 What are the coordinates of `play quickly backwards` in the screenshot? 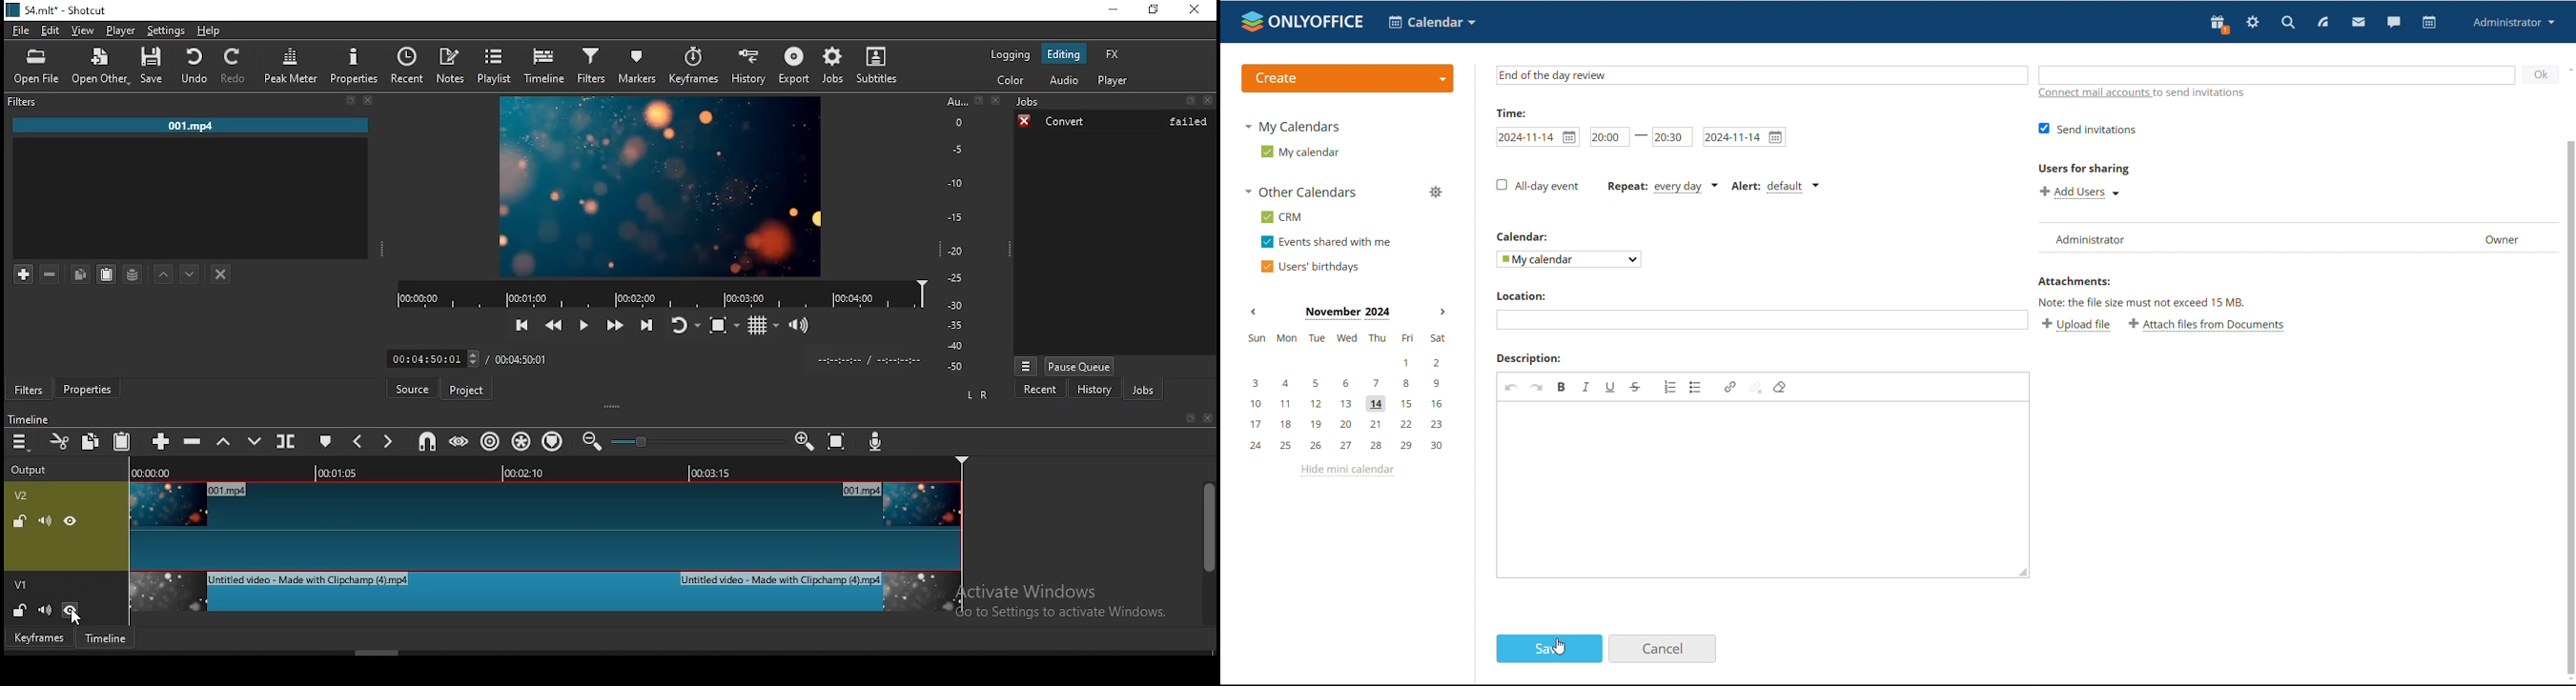 It's located at (556, 327).